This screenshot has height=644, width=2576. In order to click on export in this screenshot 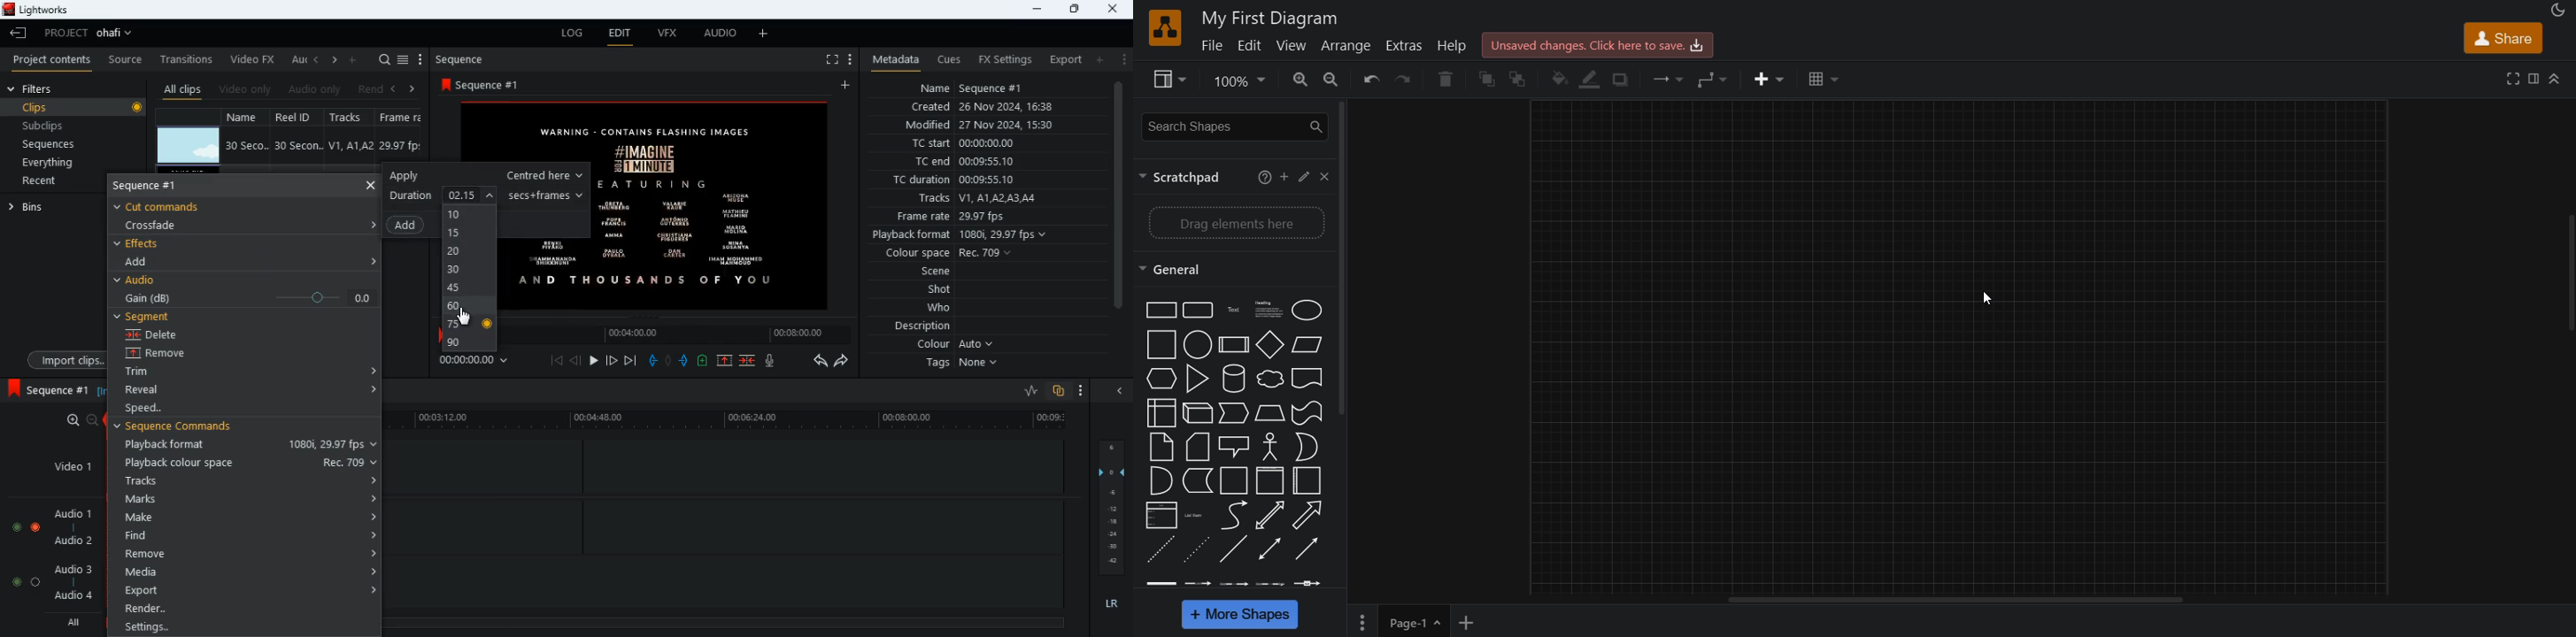, I will do `click(249, 590)`.